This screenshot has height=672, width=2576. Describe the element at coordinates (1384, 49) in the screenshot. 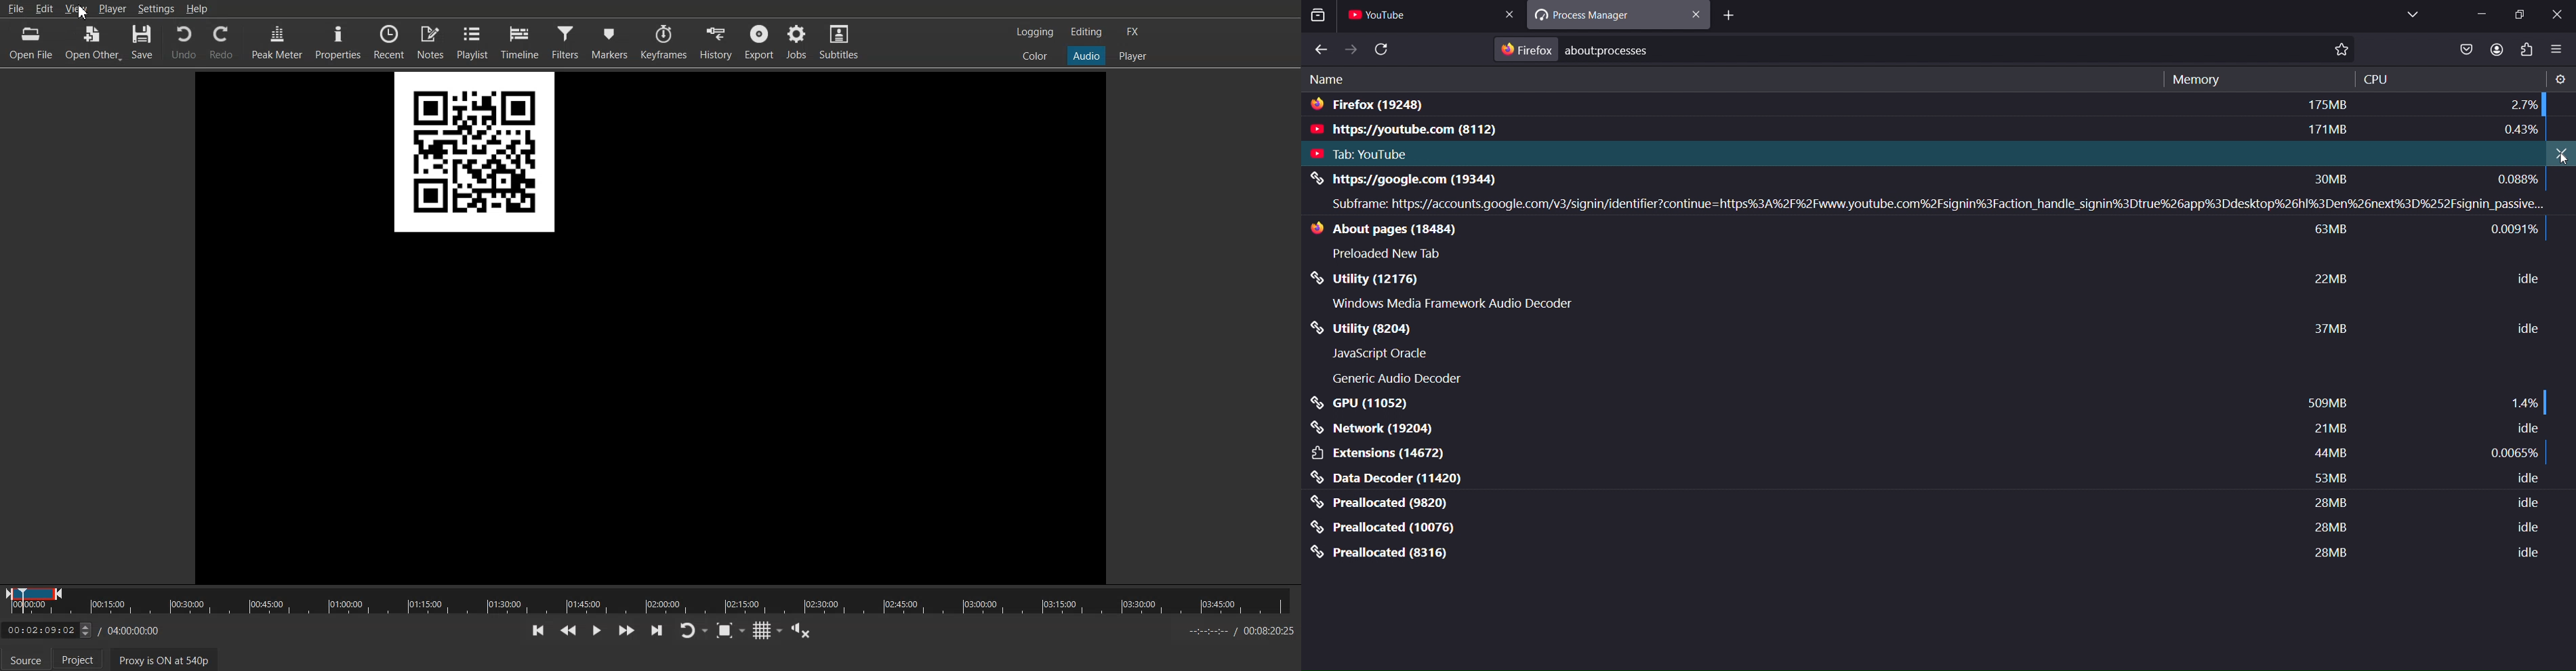

I see `reload` at that location.